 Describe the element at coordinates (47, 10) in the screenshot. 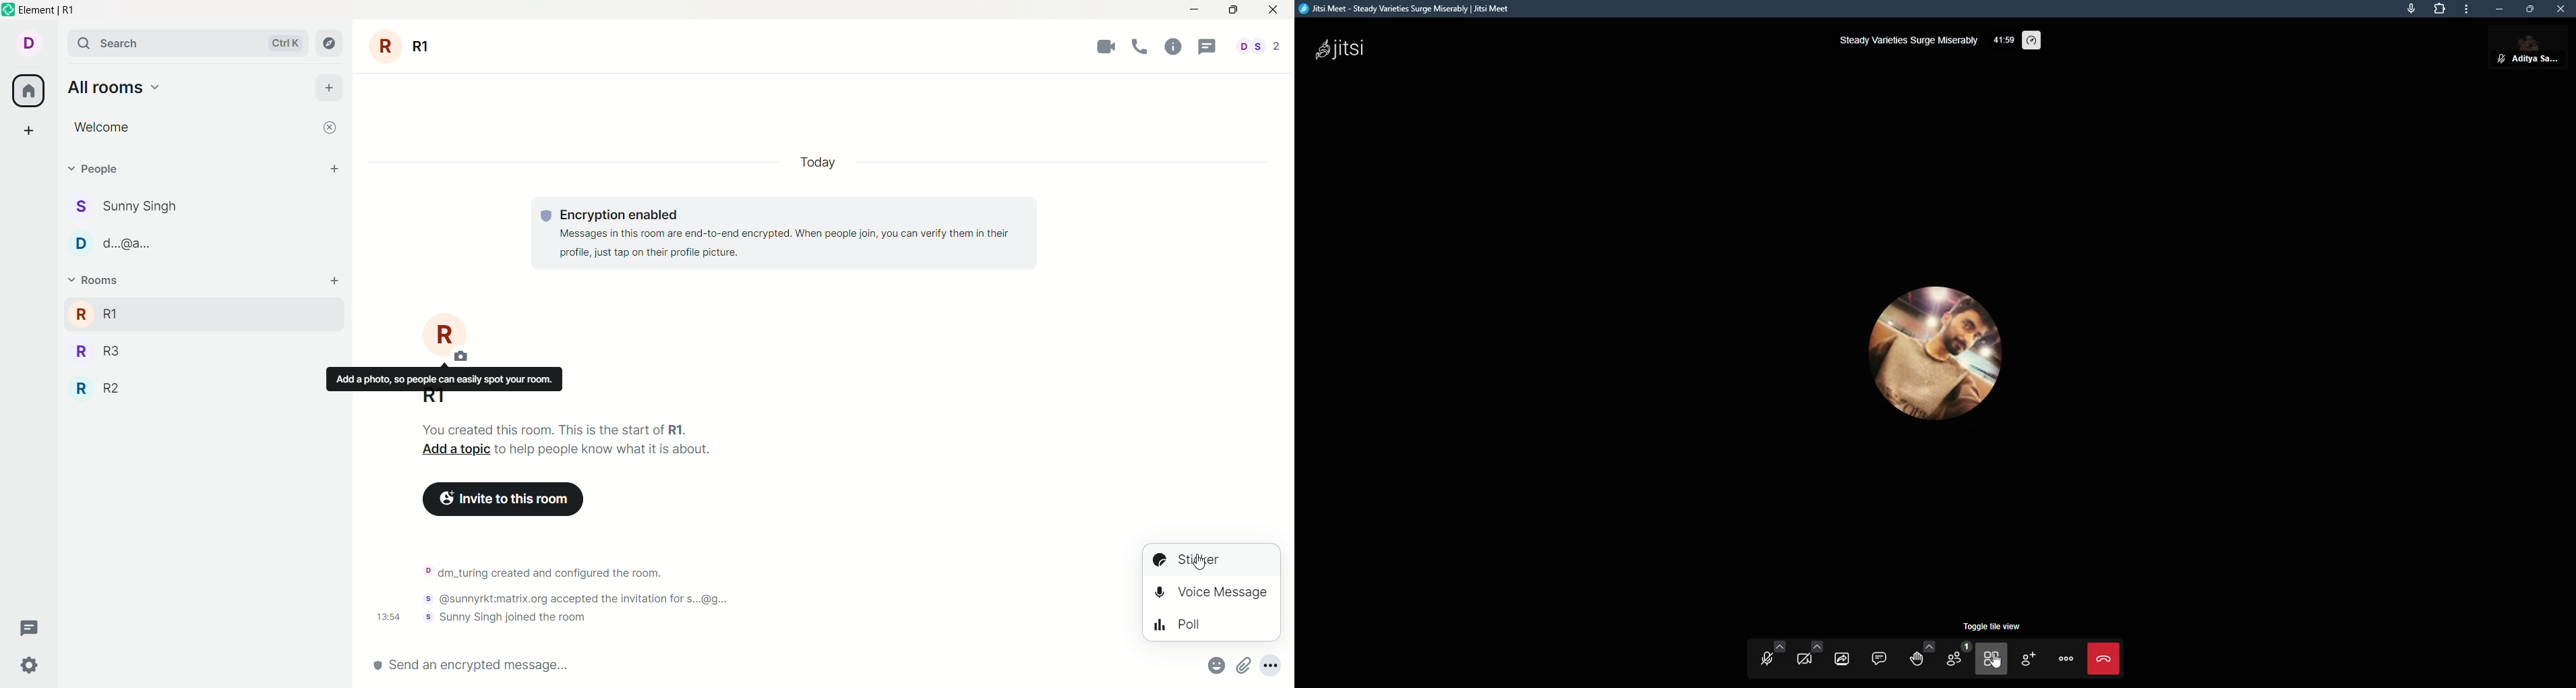

I see `Element | R1` at that location.